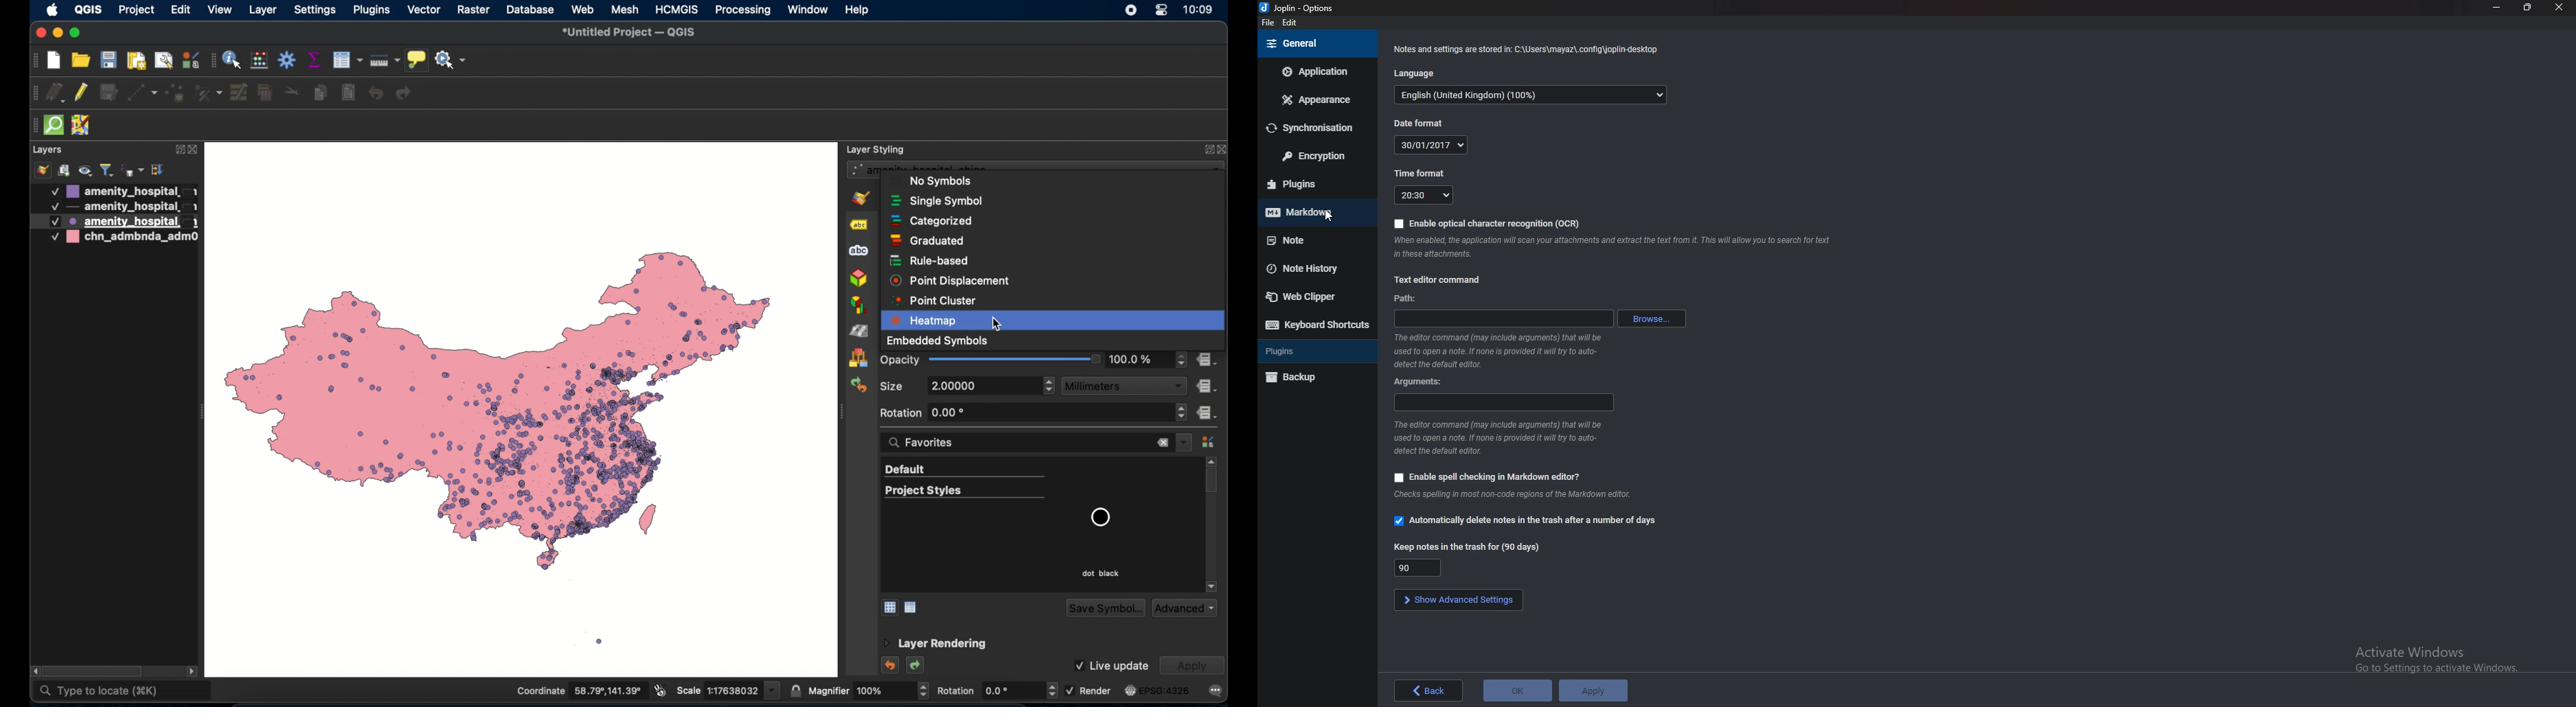  Describe the element at coordinates (917, 666) in the screenshot. I see `redo` at that location.